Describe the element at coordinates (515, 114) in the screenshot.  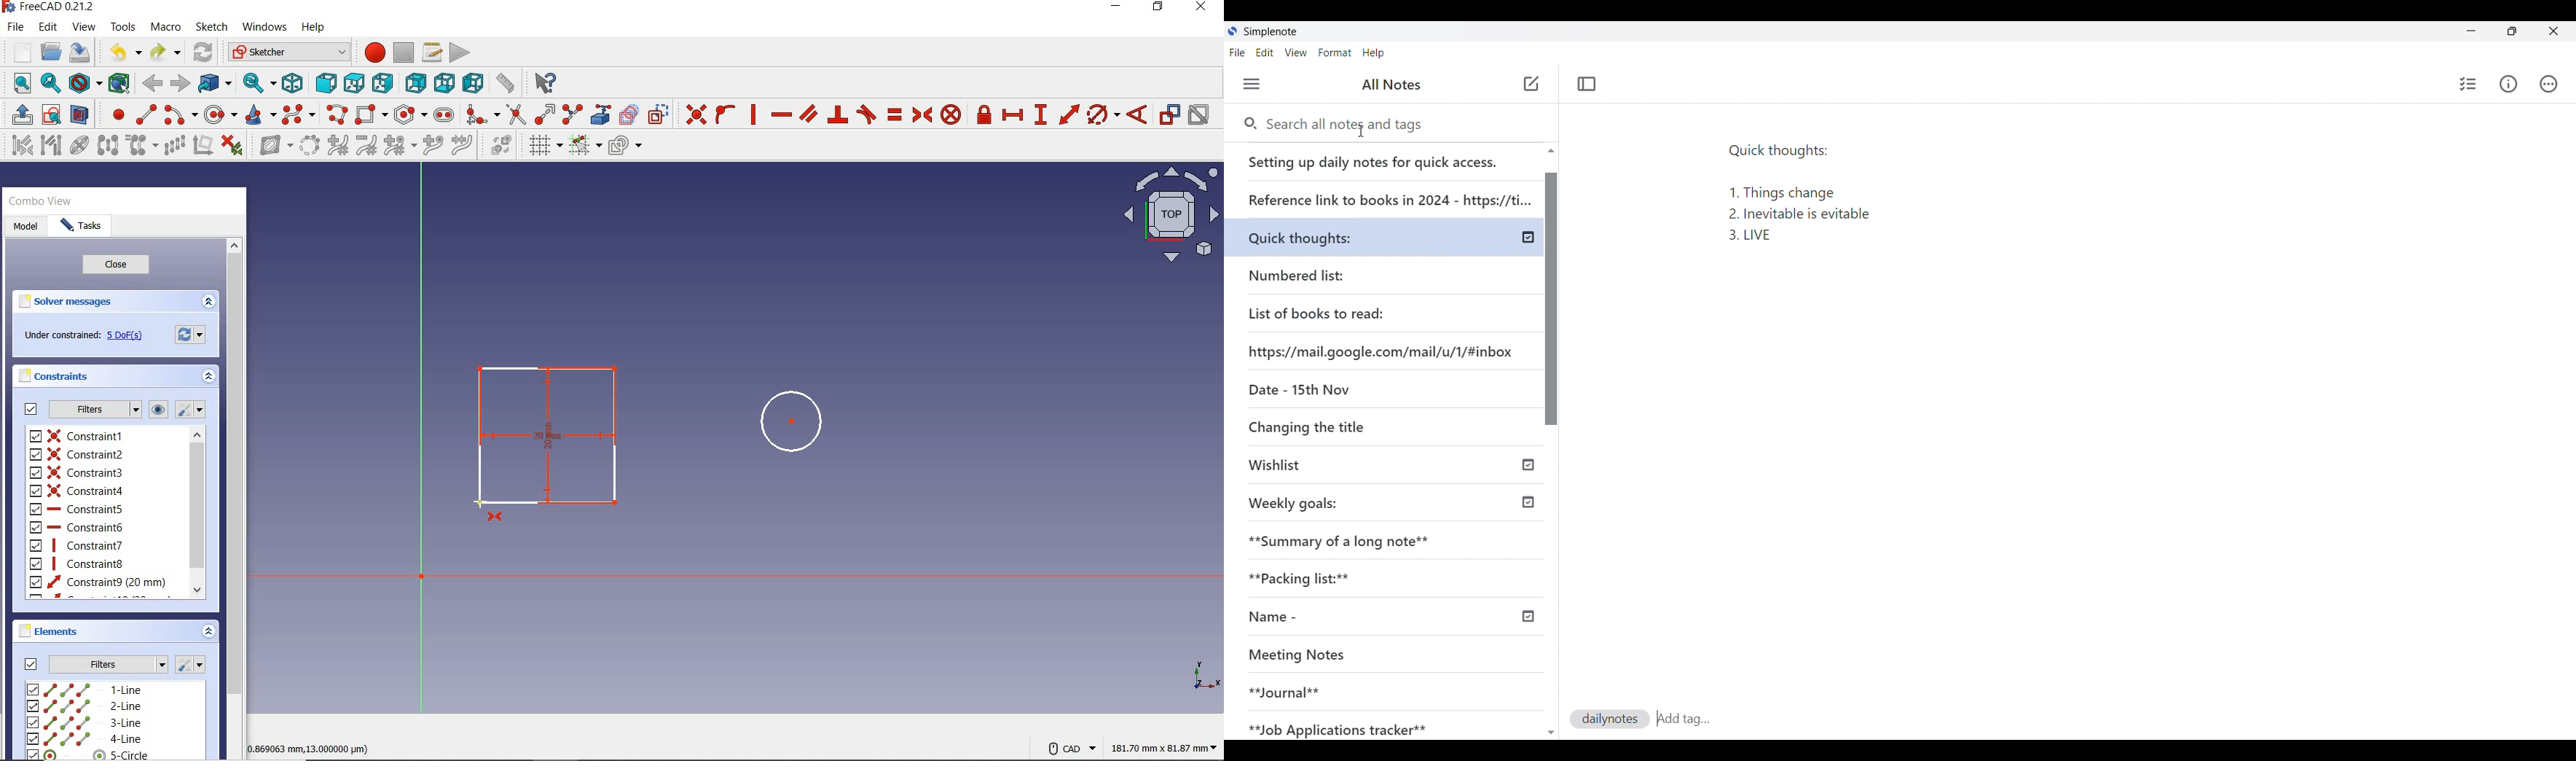
I see `trim edge` at that location.